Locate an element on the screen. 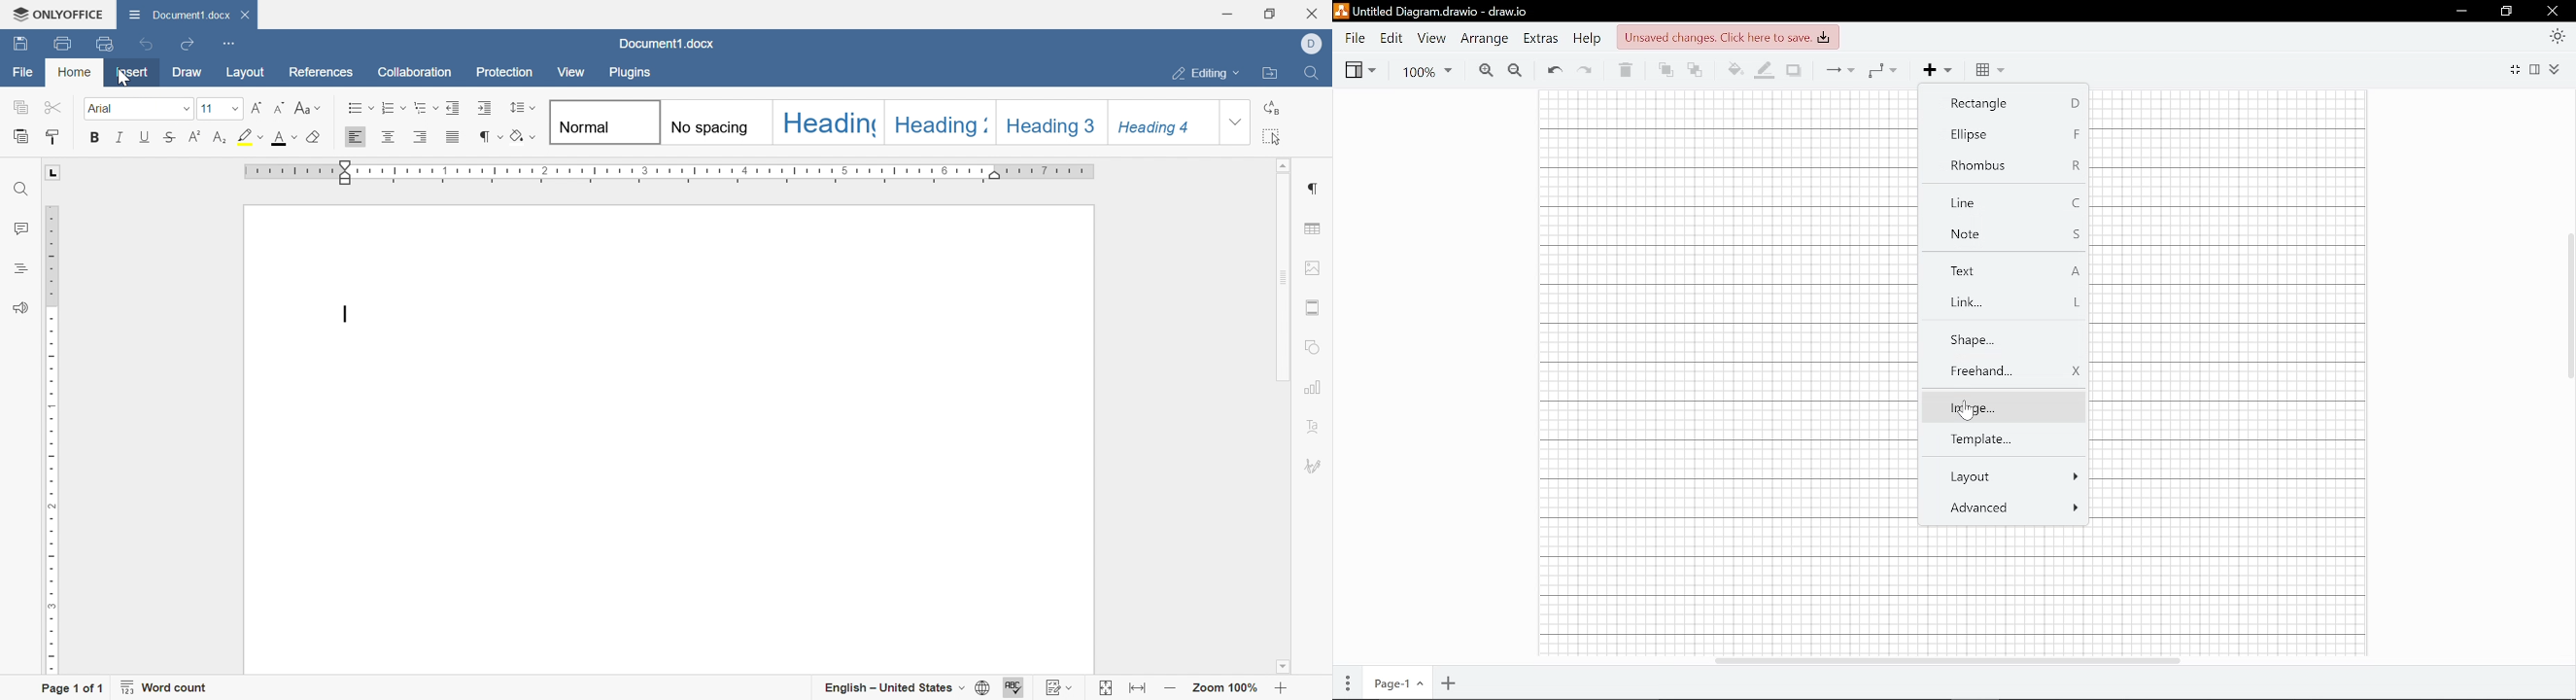 The width and height of the screenshot is (2576, 700). Undo is located at coordinates (144, 44).